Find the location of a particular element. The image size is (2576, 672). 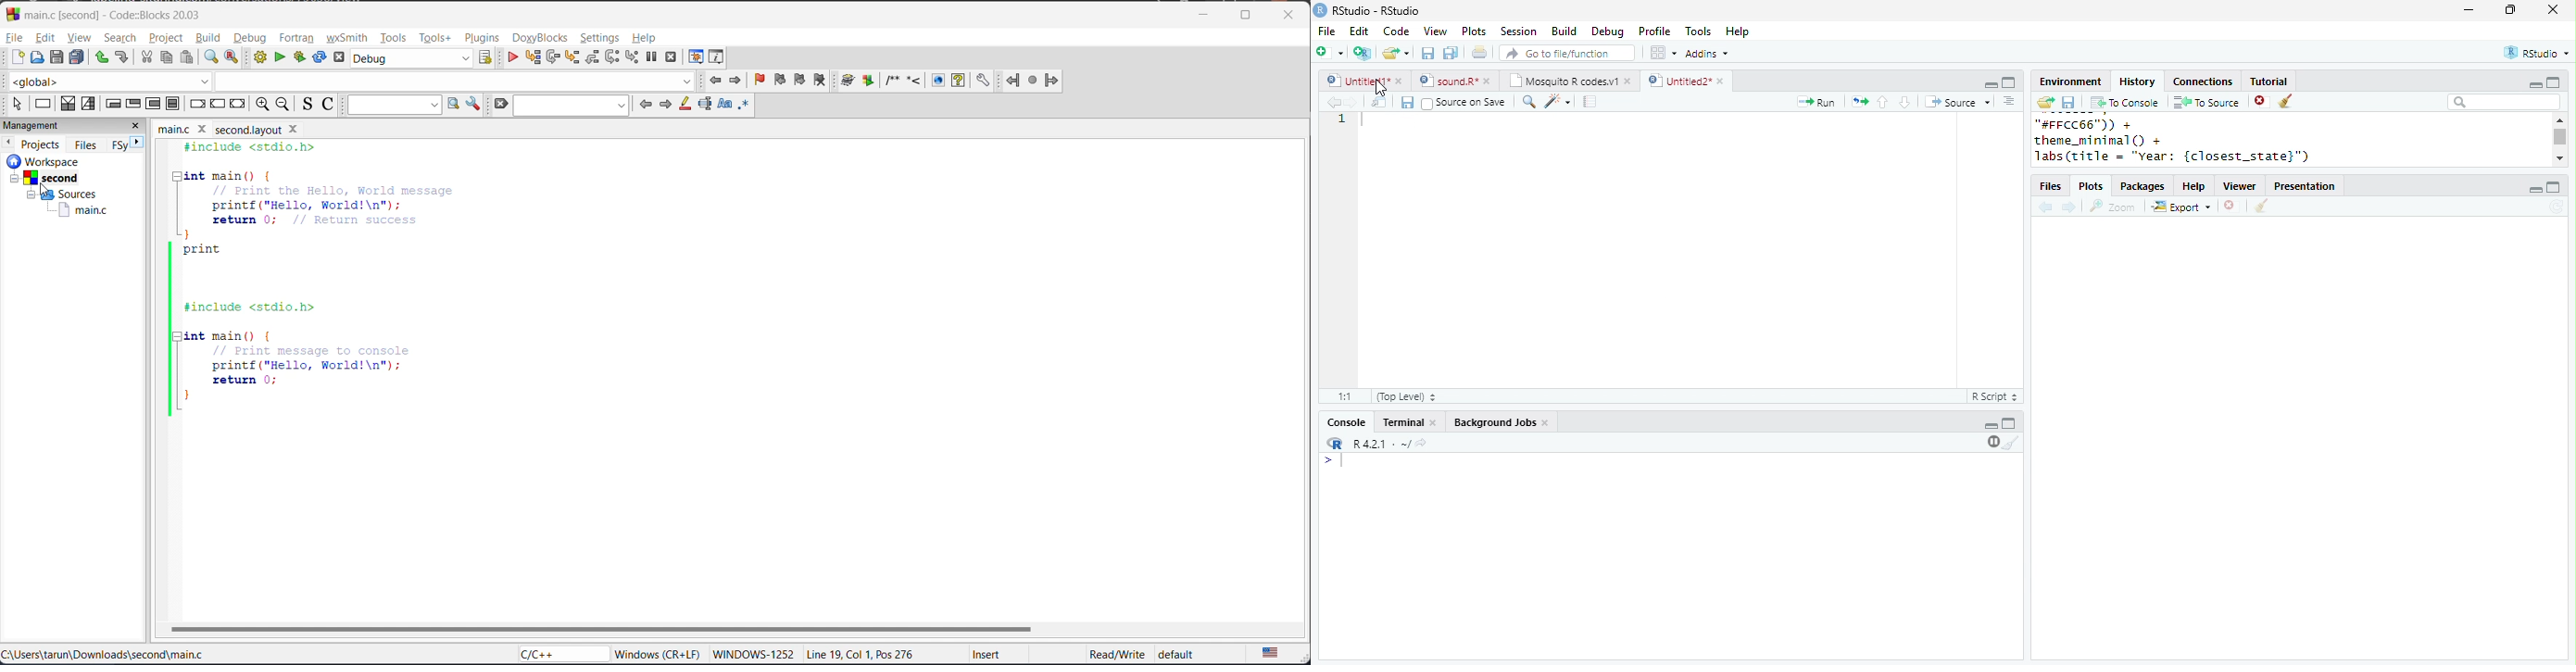

print is located at coordinates (1480, 52).